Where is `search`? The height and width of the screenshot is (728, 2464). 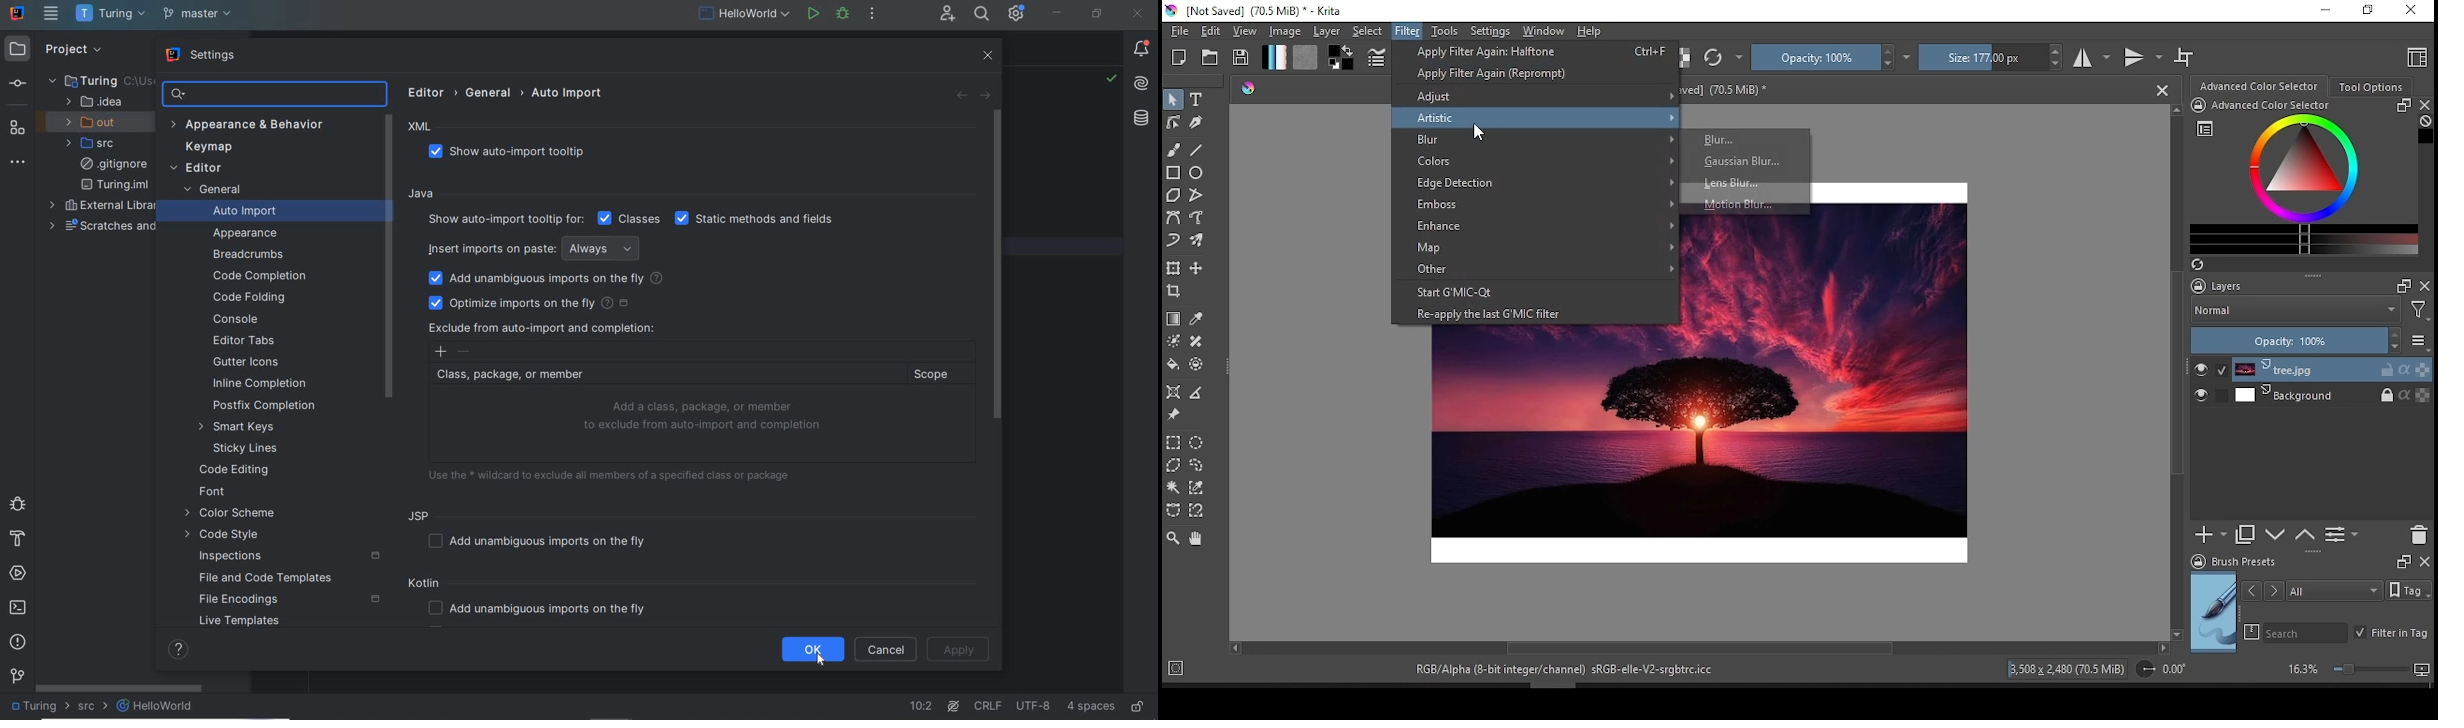
search is located at coordinates (2248, 632).